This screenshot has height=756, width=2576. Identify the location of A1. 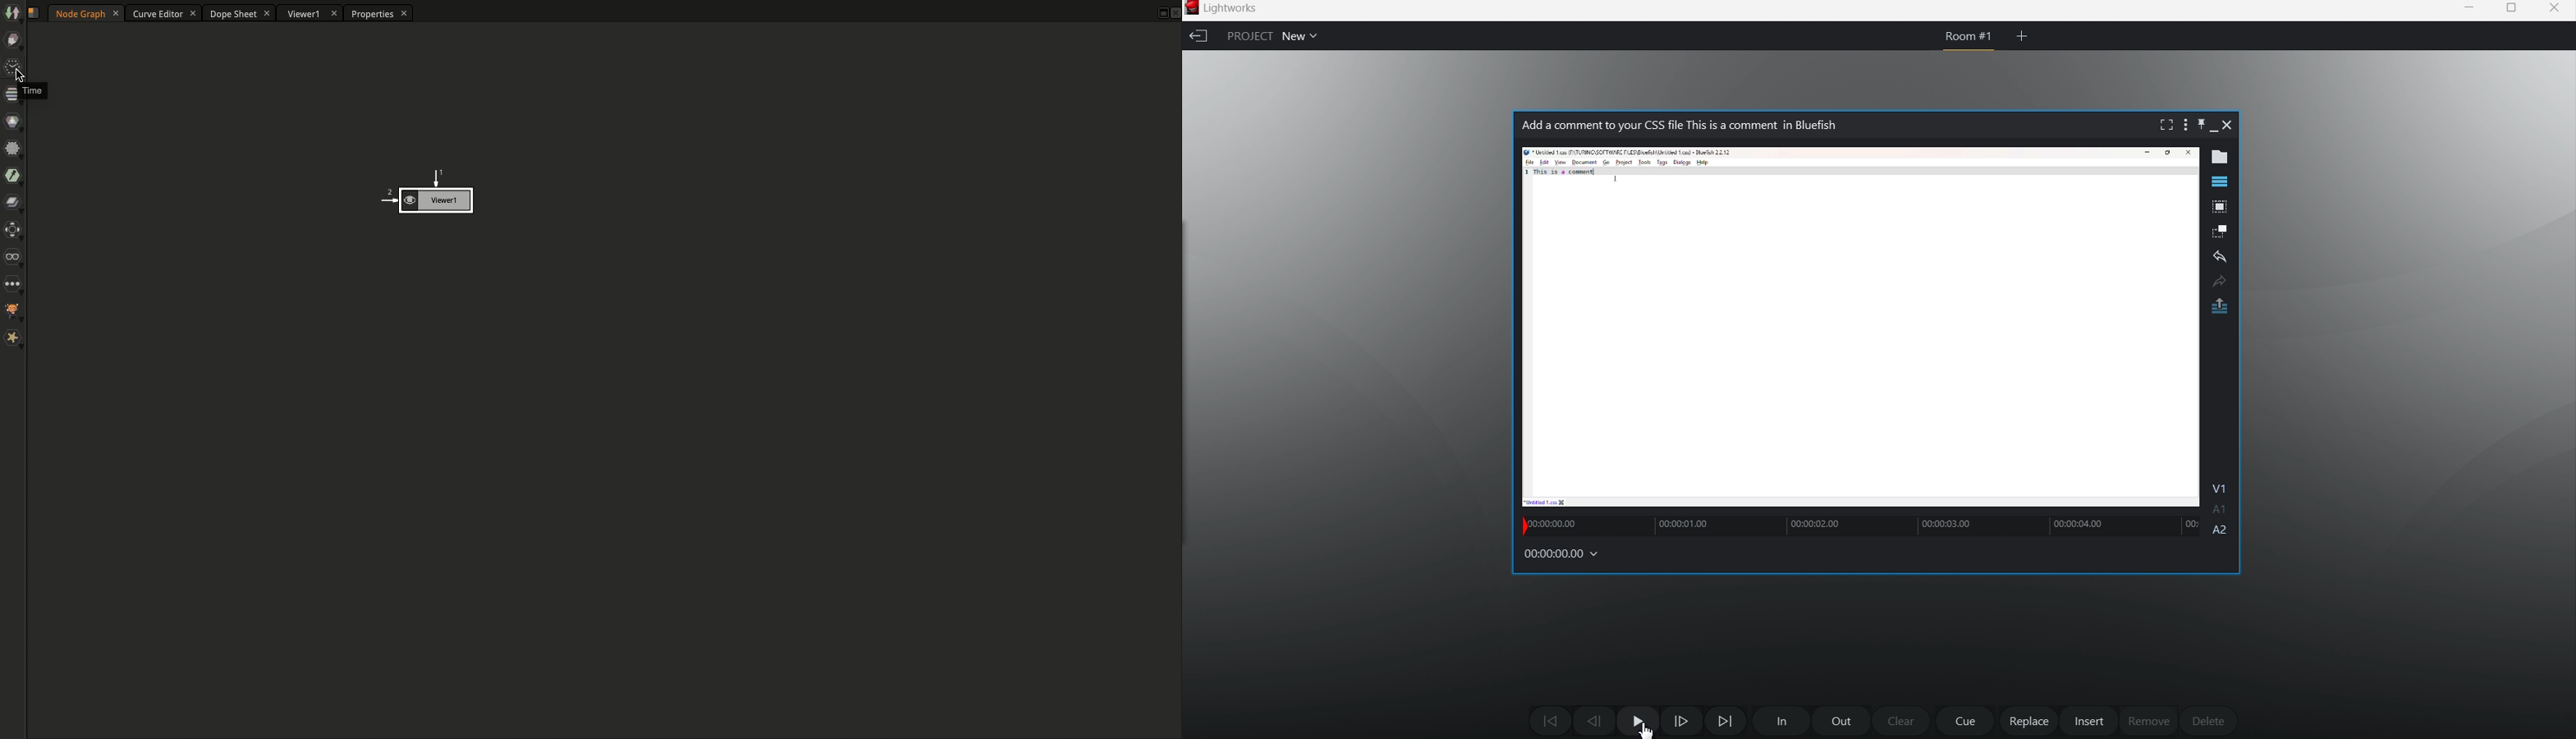
(2220, 510).